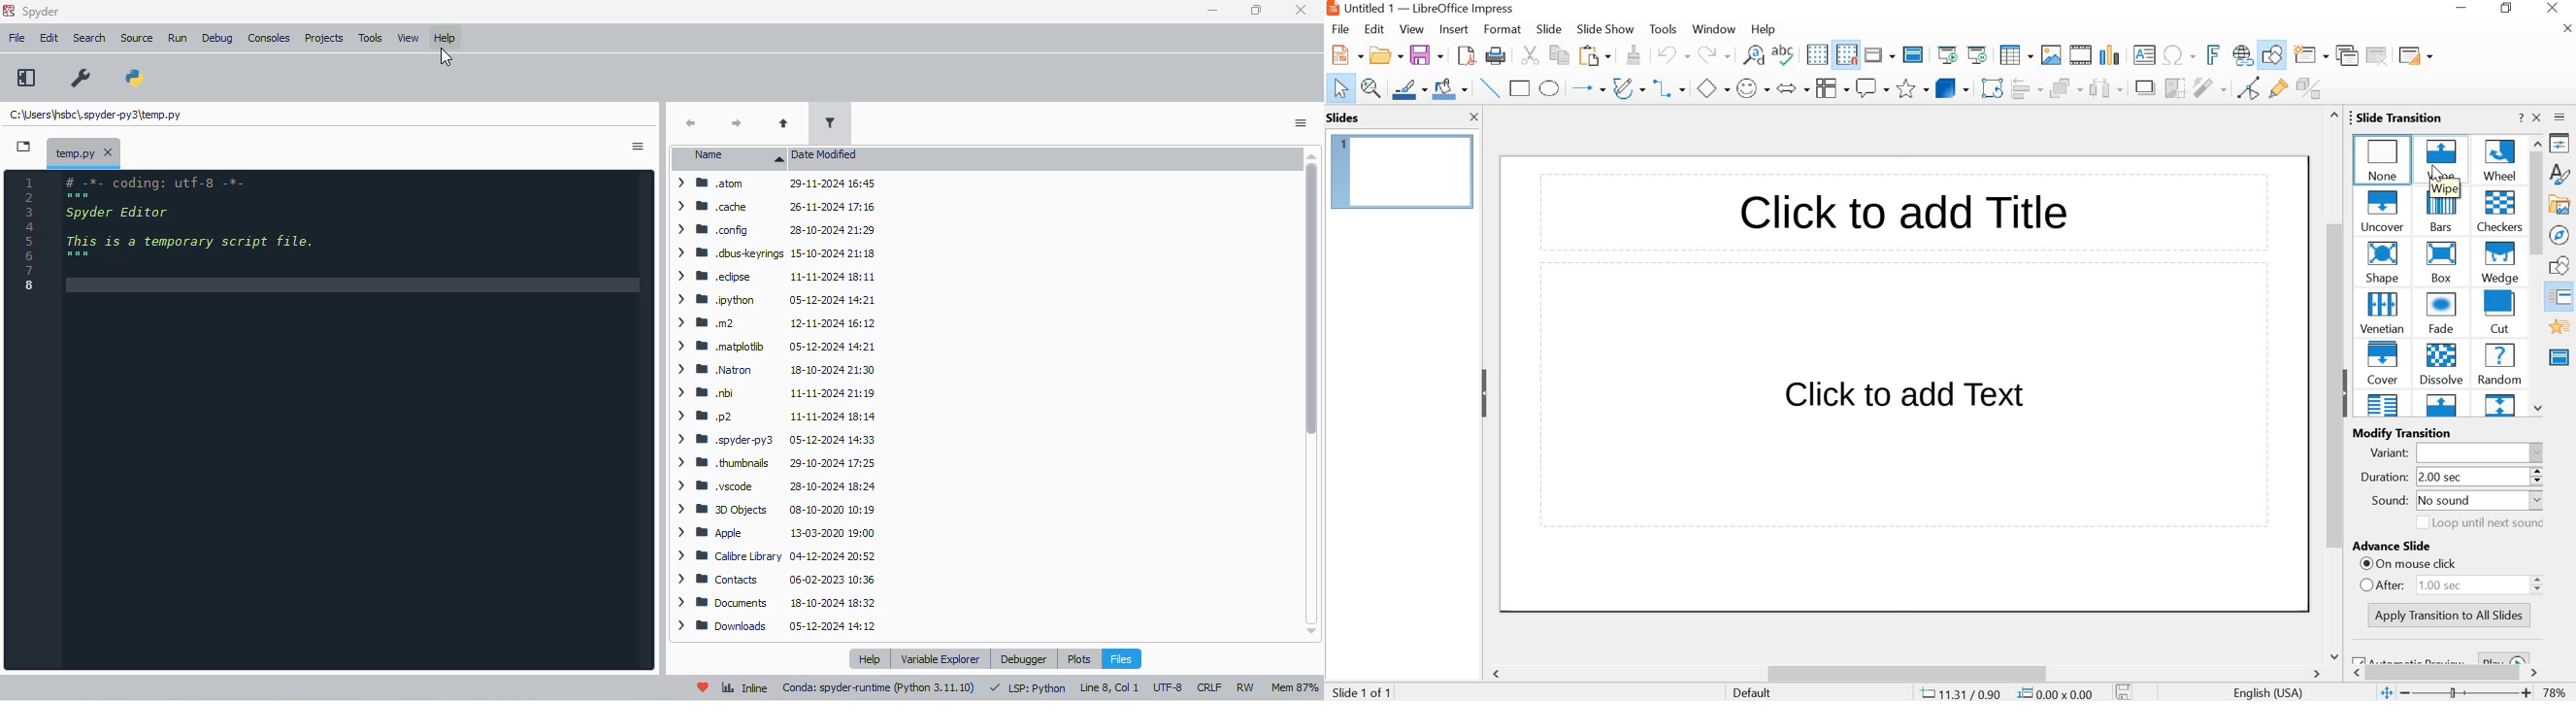 The image size is (2576, 728). What do you see at coordinates (72, 153) in the screenshot?
I see `temporary file` at bounding box center [72, 153].